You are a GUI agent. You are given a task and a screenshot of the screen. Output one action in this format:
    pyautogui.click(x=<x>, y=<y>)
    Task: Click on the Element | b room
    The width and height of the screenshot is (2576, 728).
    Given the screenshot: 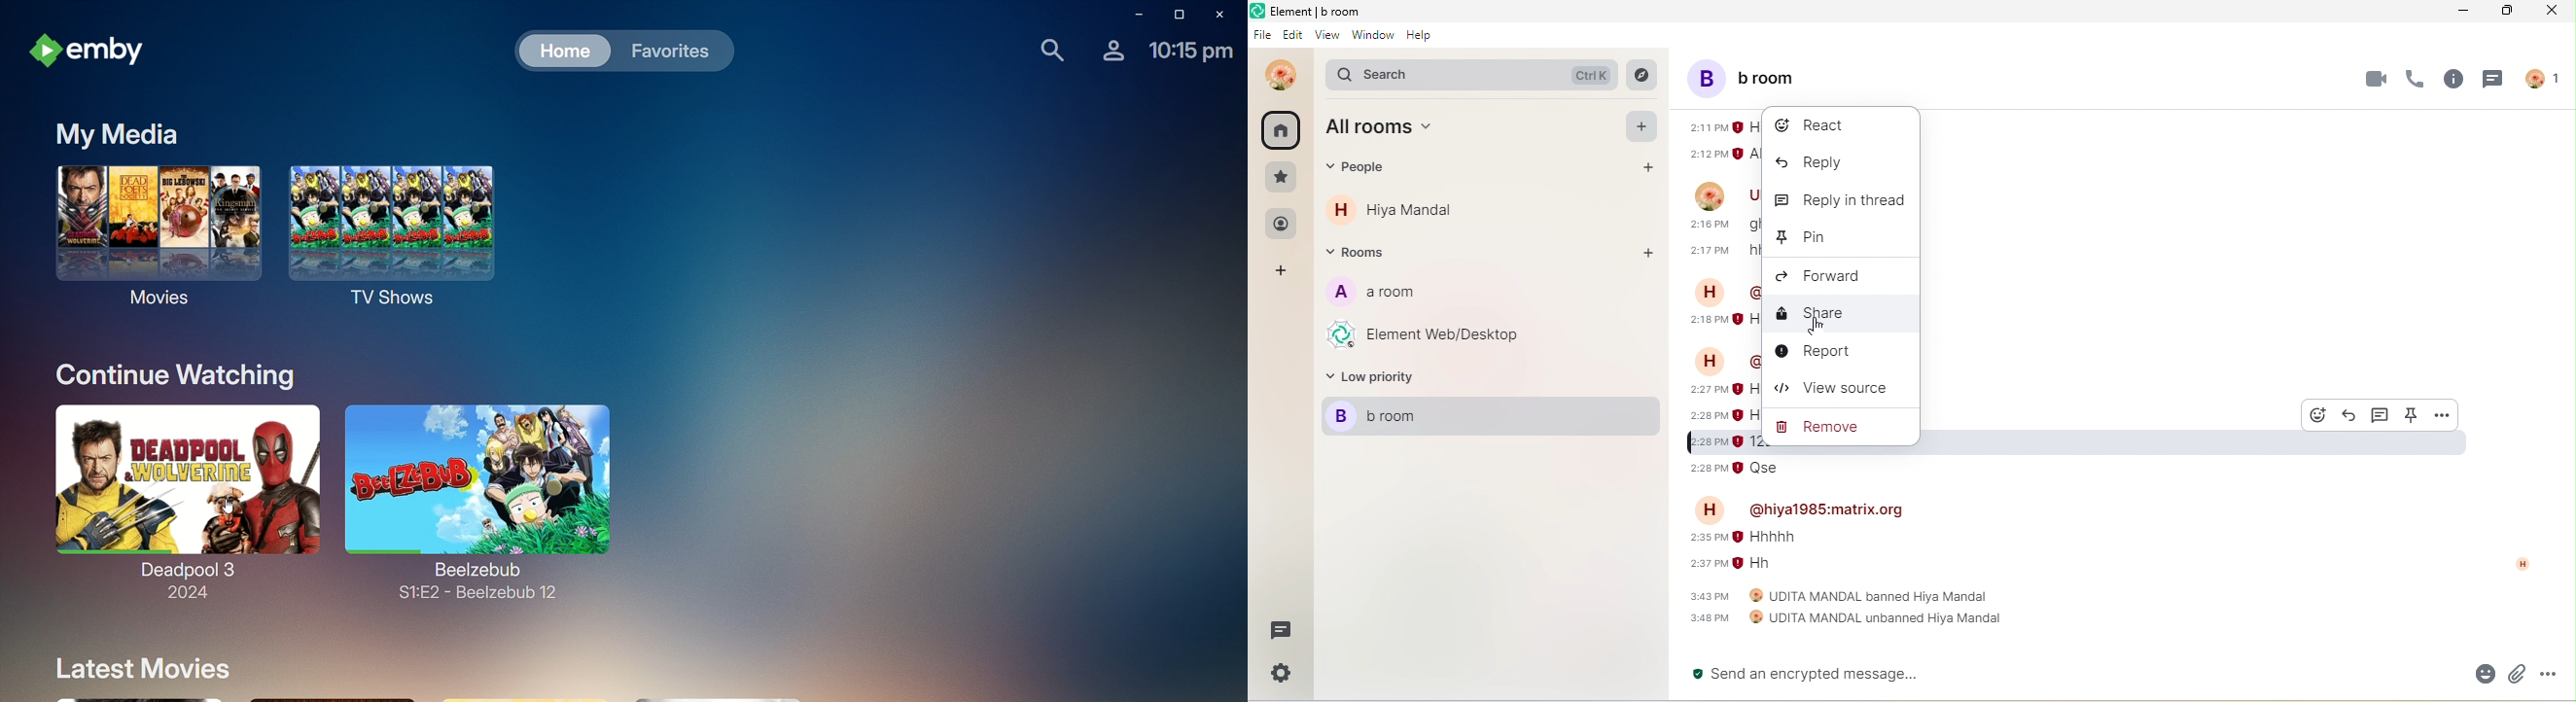 What is the action you would take?
    pyautogui.click(x=1327, y=11)
    